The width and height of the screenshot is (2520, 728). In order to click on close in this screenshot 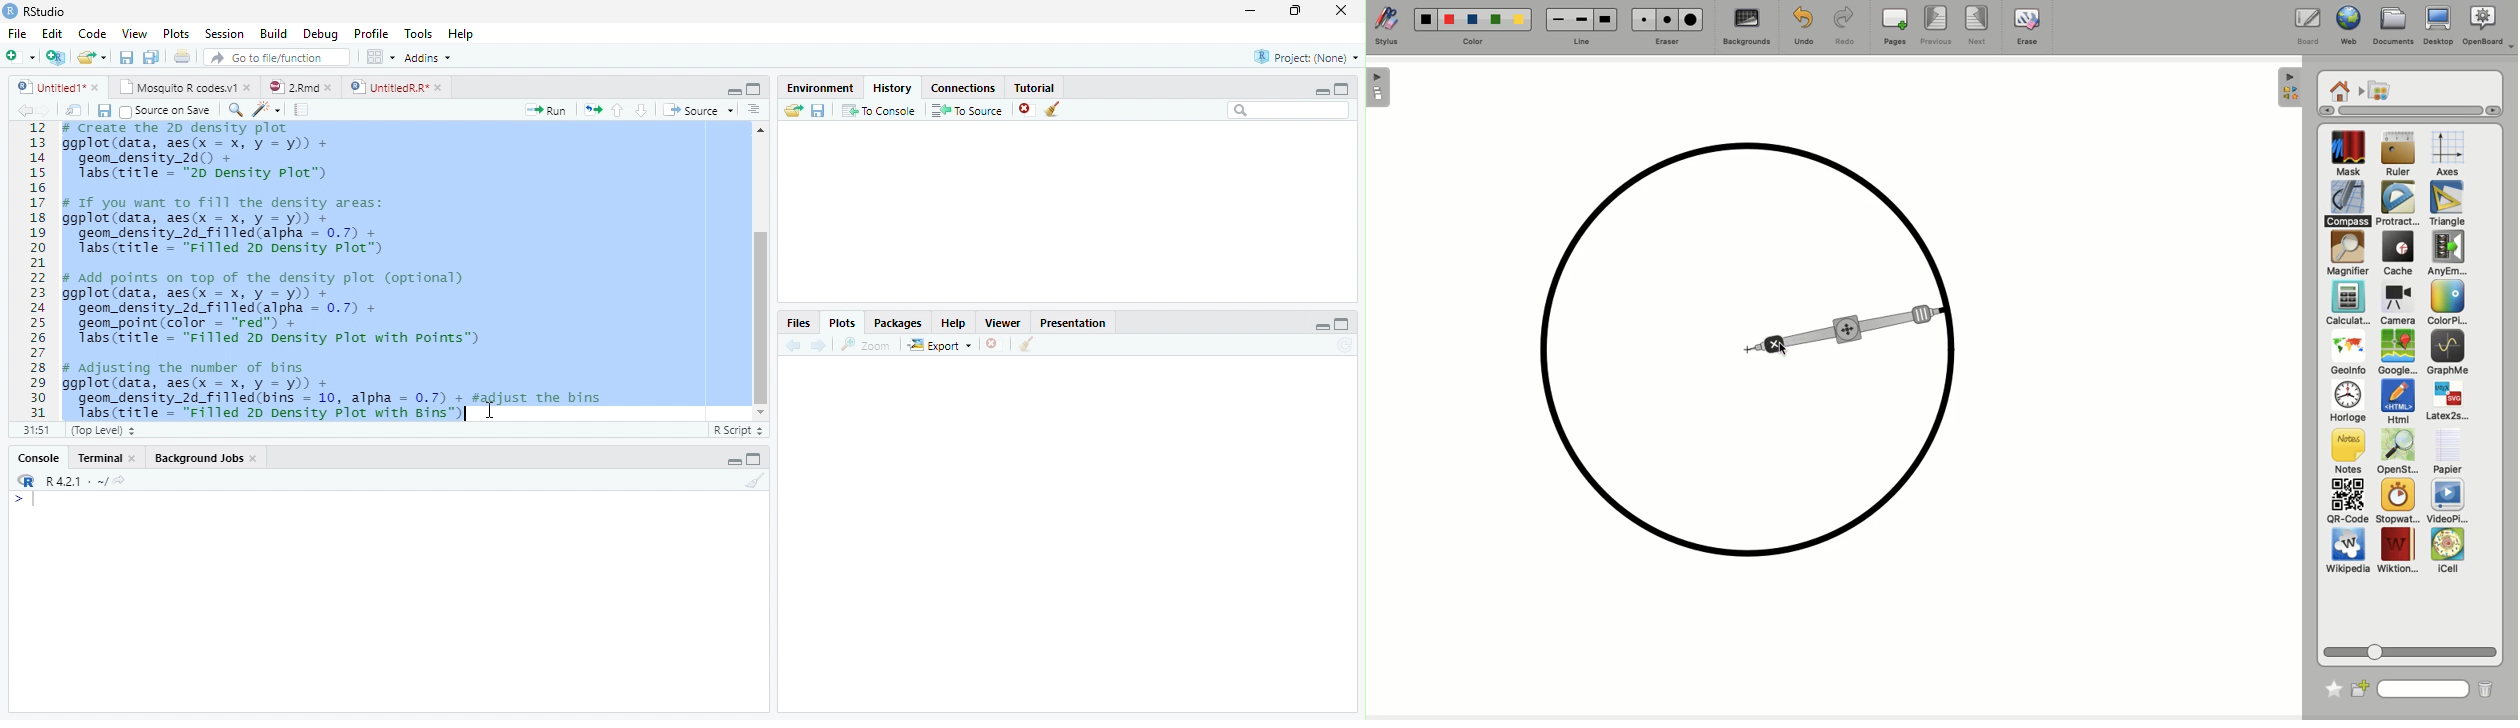, I will do `click(332, 87)`.